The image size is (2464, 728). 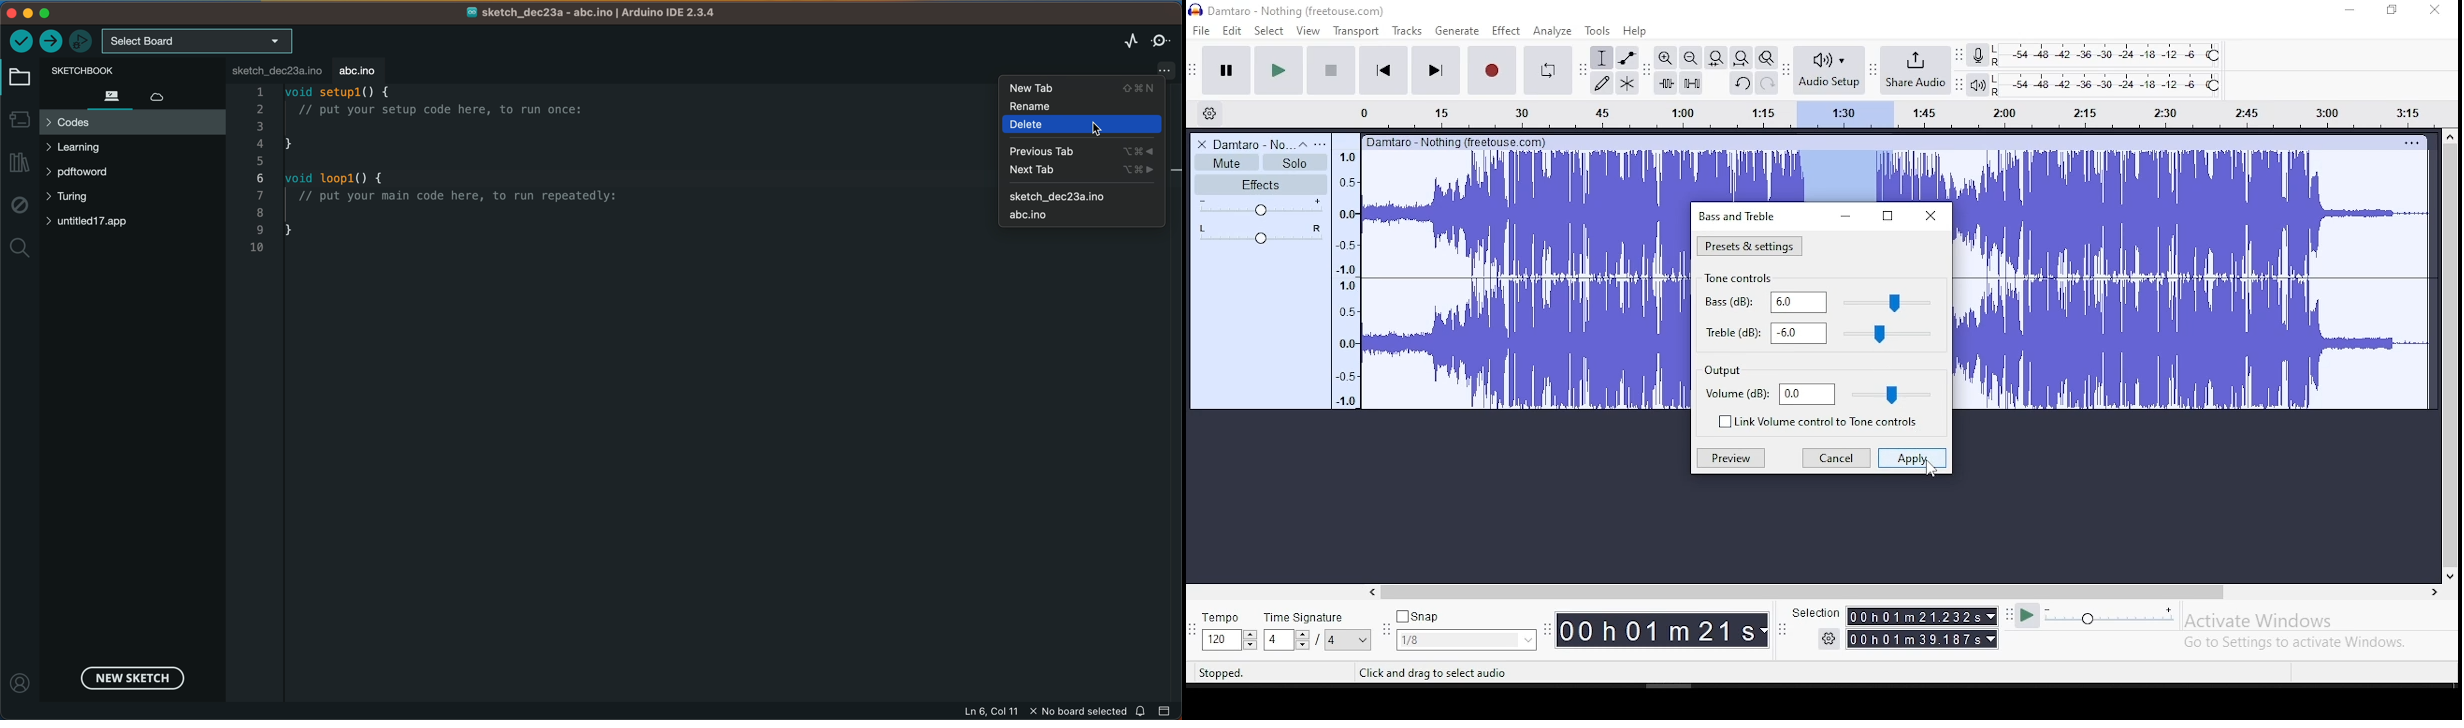 What do you see at coordinates (1129, 39) in the screenshot?
I see `serial plotter` at bounding box center [1129, 39].